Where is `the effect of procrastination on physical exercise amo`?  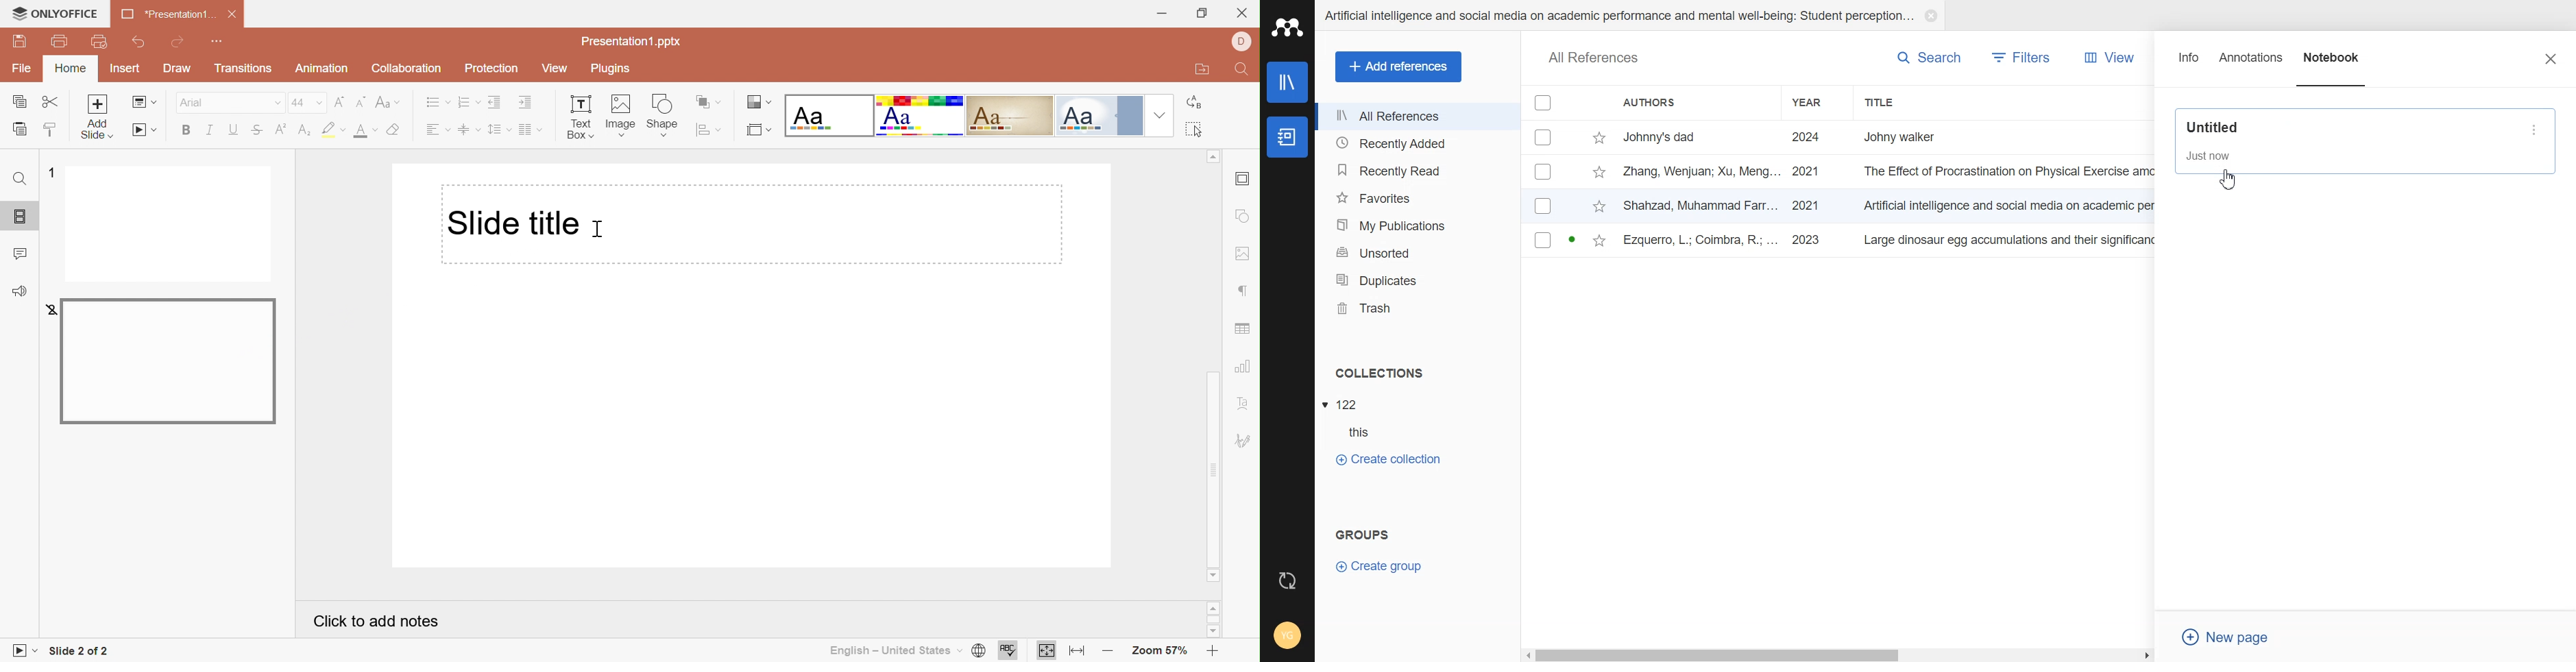 the effect of procrastination on physical exercise amo is located at coordinates (2010, 171).